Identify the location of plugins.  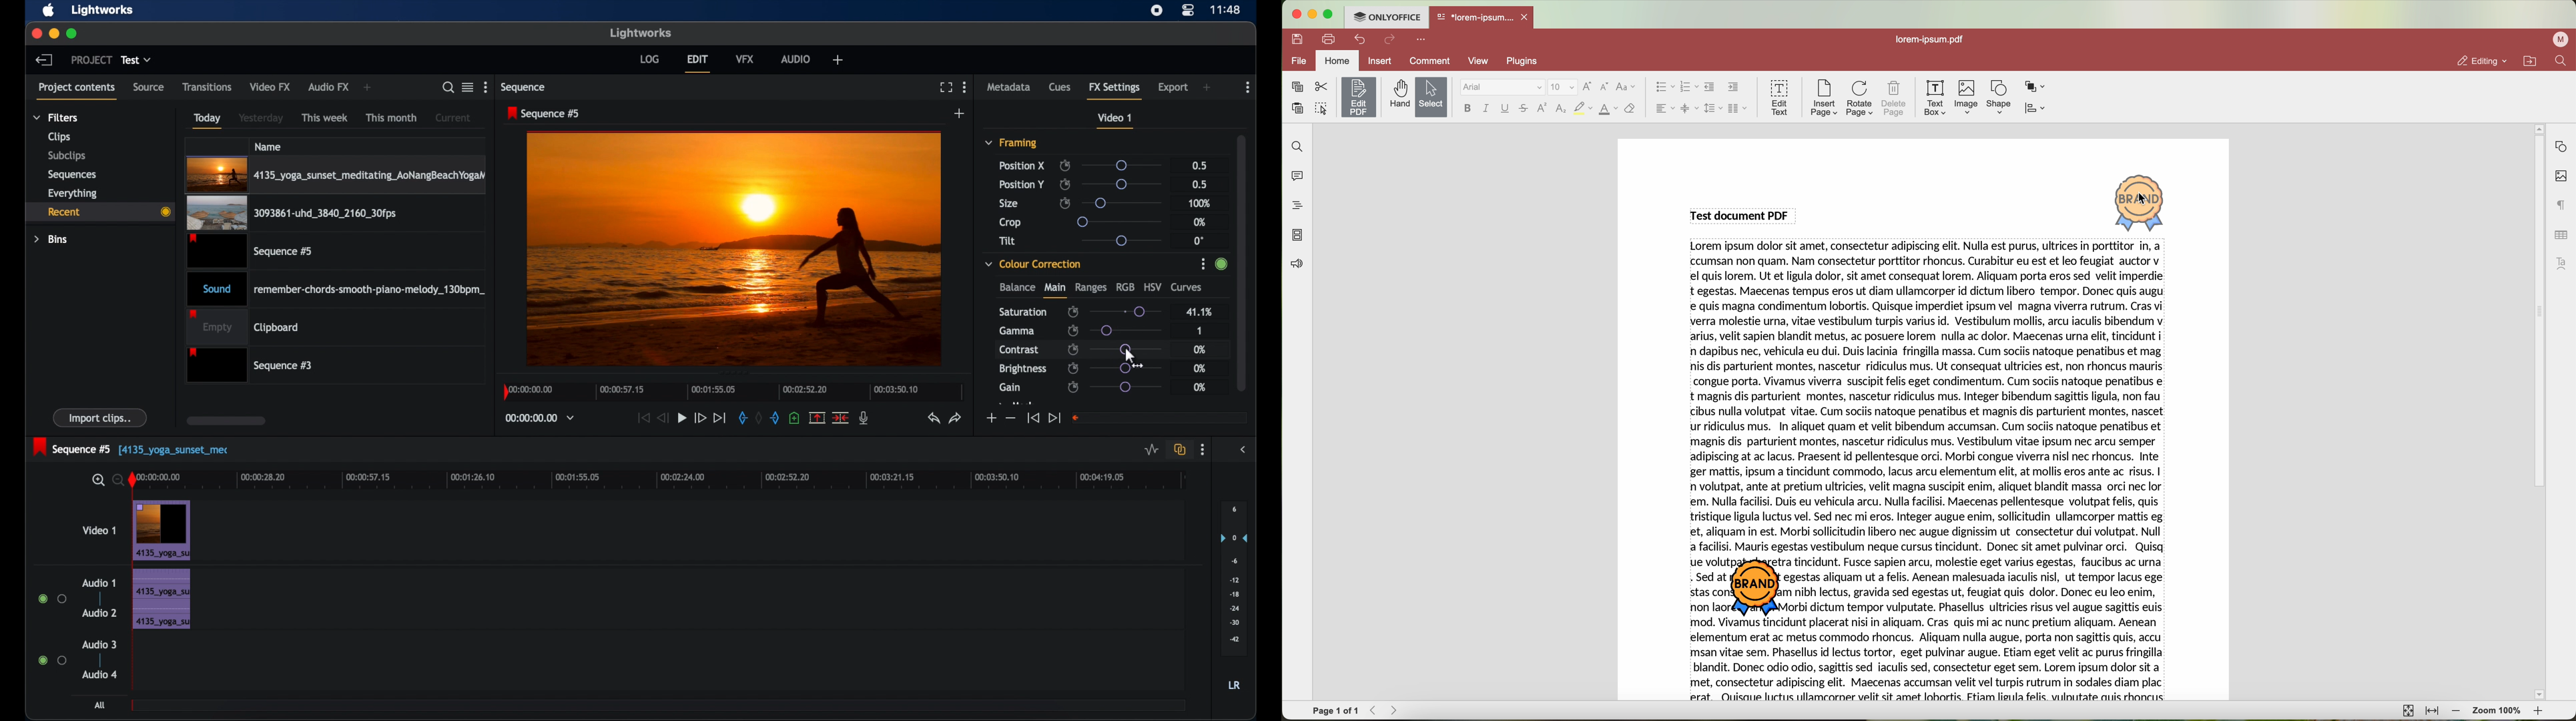
(1528, 61).